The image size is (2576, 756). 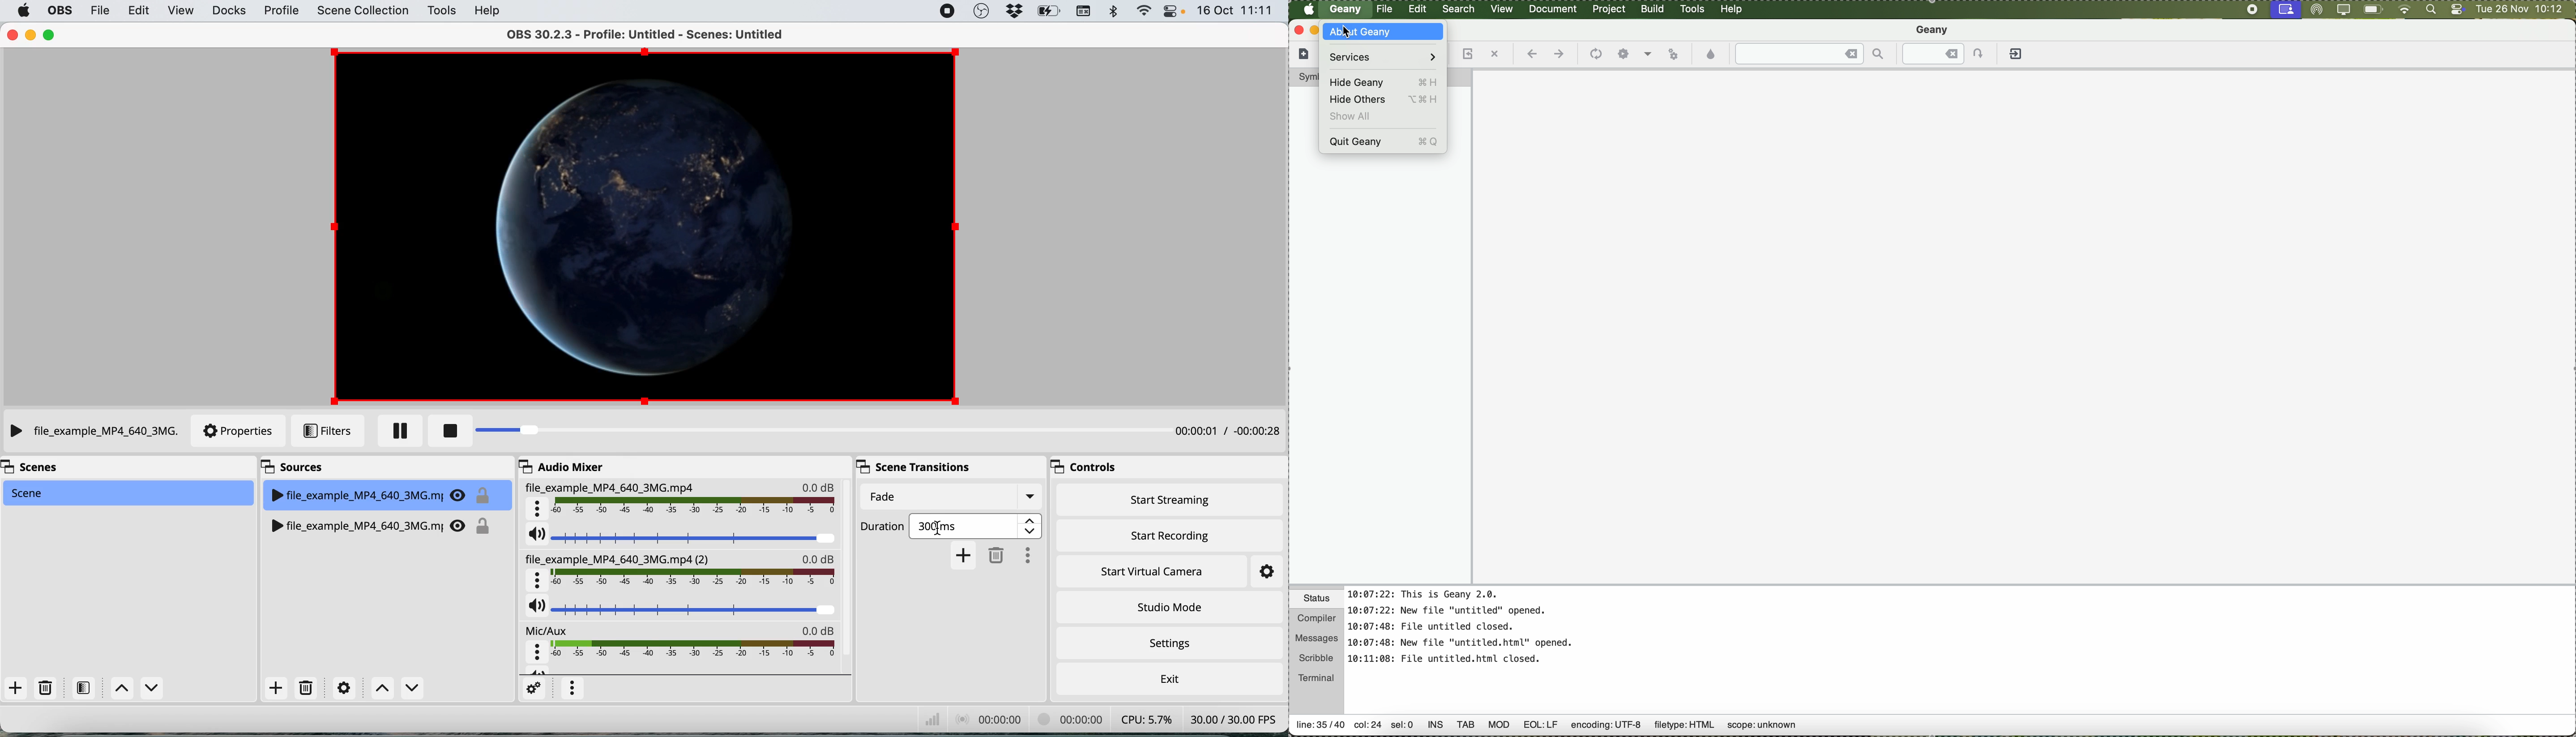 What do you see at coordinates (1230, 719) in the screenshot?
I see `frames per second` at bounding box center [1230, 719].